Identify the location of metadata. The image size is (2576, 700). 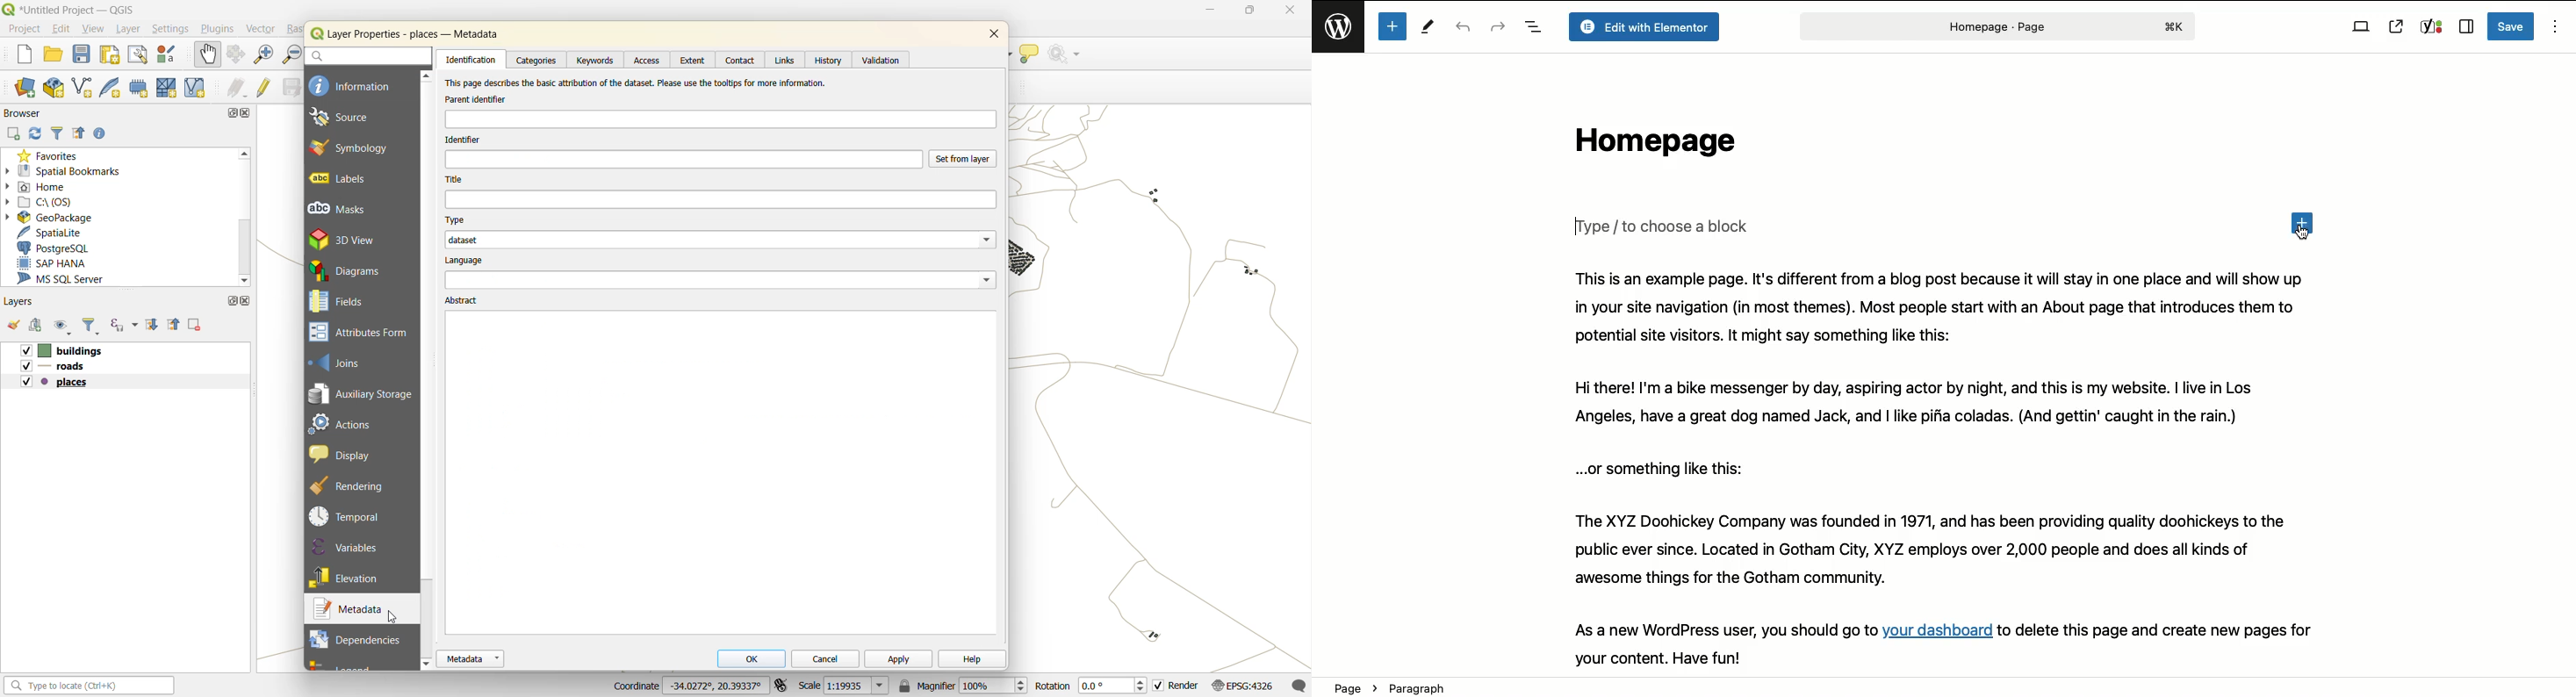
(473, 657).